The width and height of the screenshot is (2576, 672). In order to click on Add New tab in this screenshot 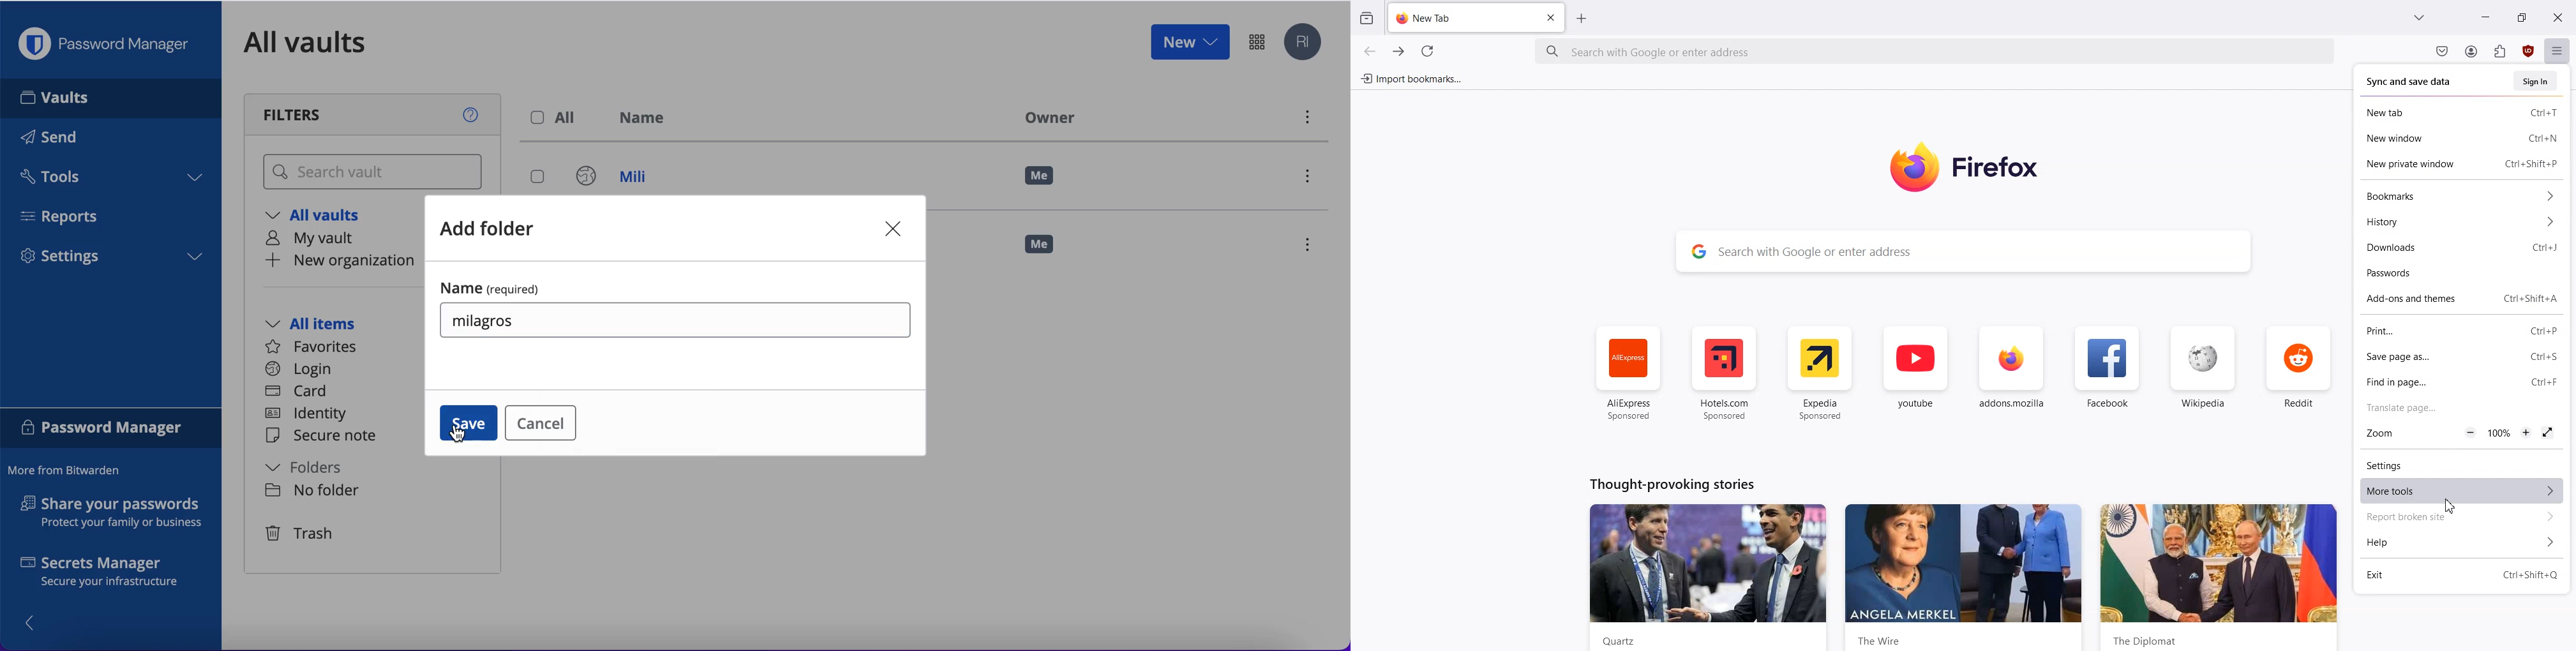, I will do `click(1582, 19)`.